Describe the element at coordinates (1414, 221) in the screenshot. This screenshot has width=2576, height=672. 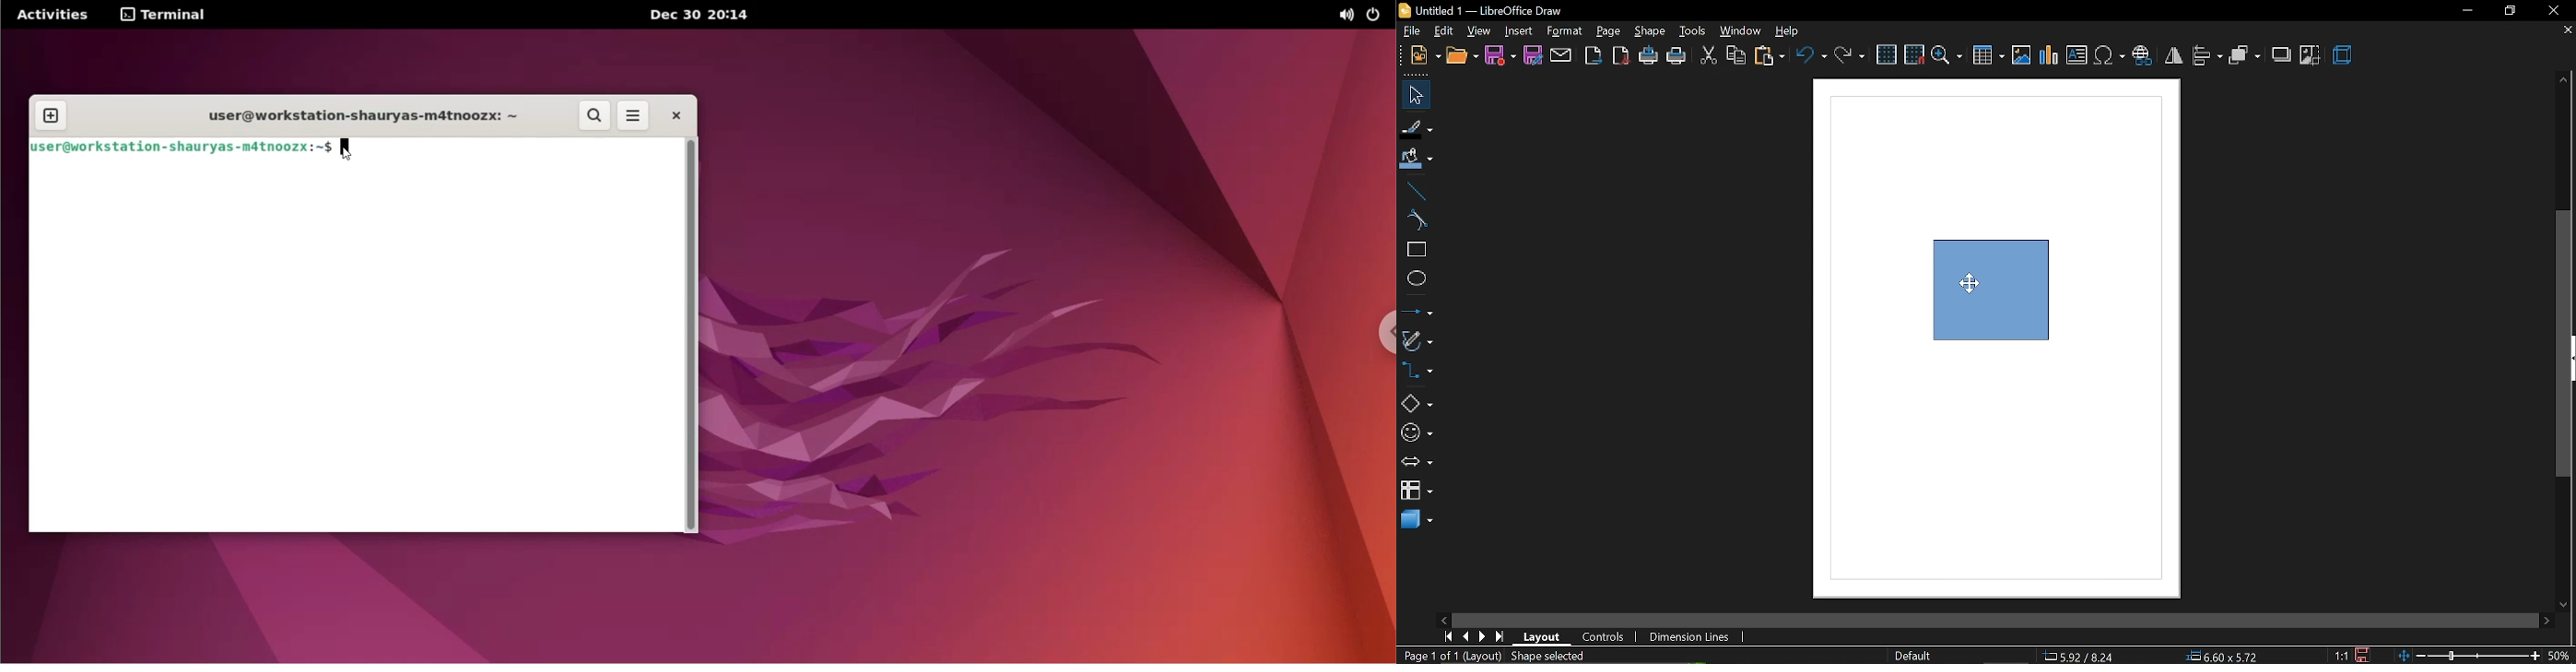
I see `curve` at that location.